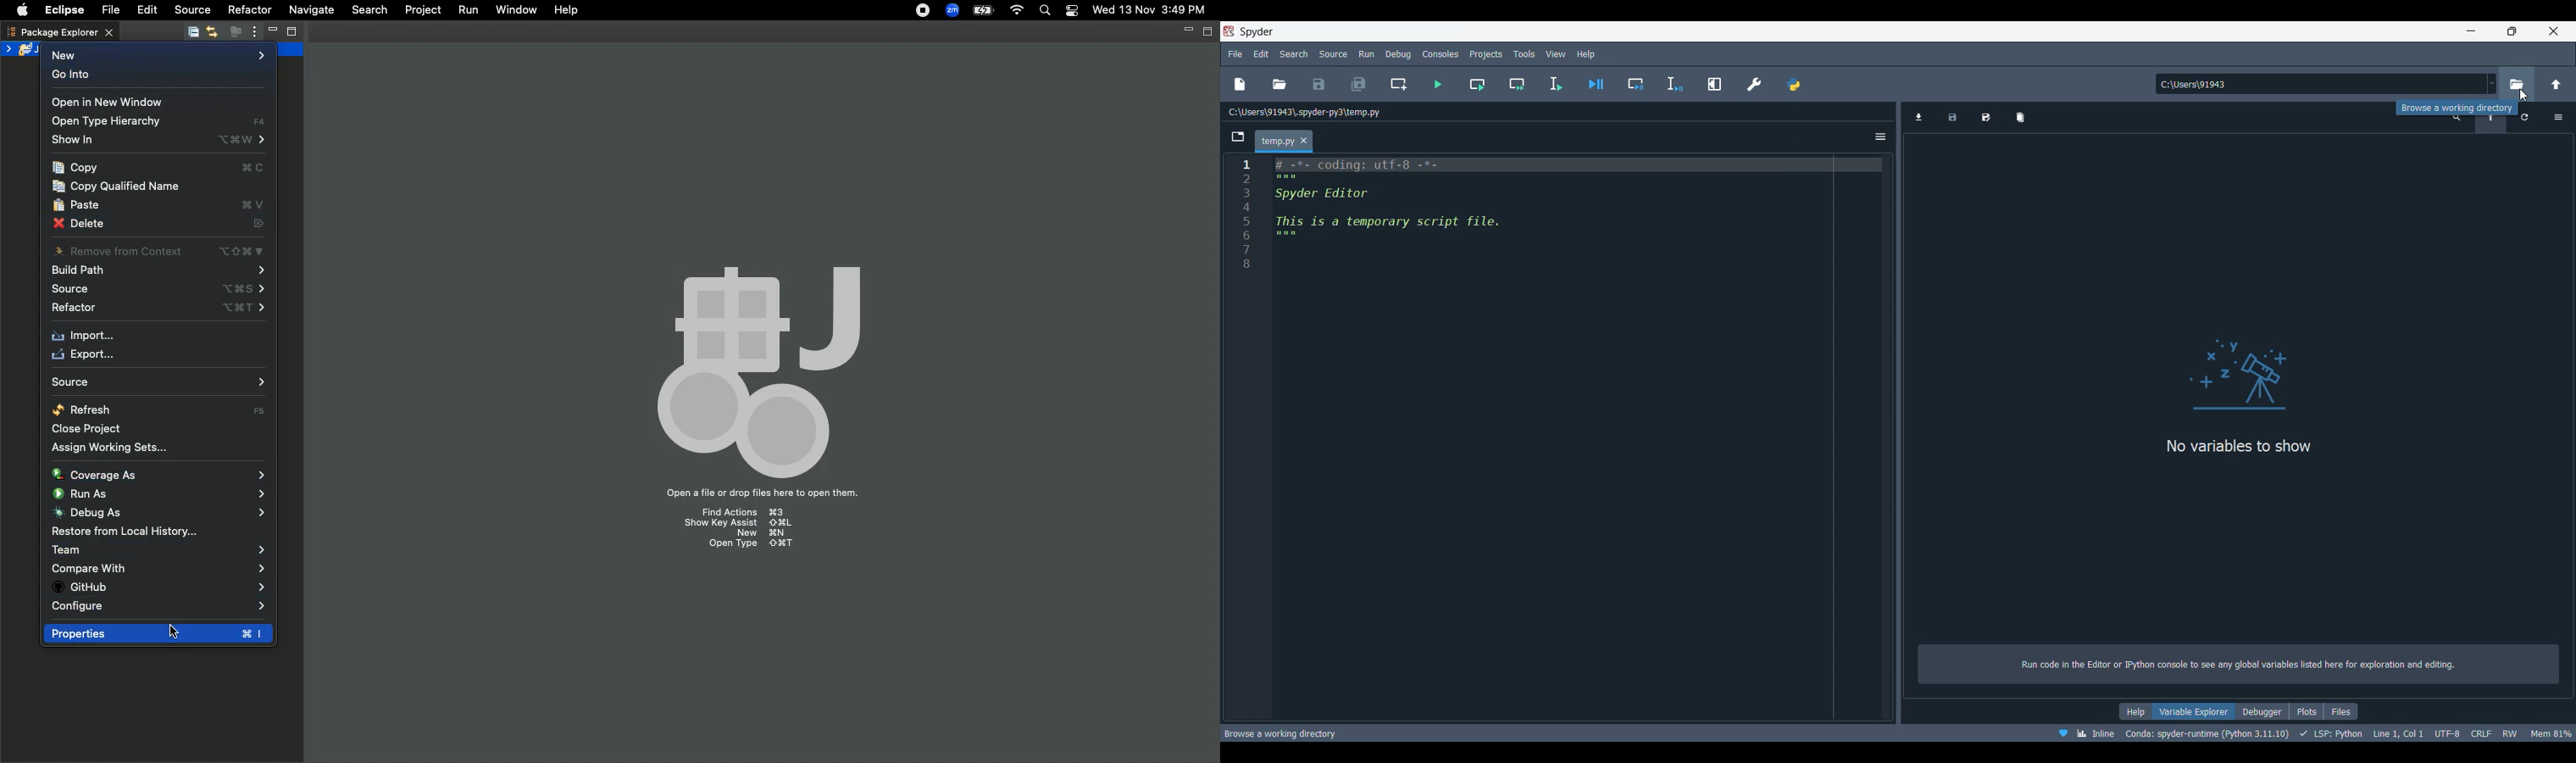 The width and height of the screenshot is (2576, 784). I want to click on Close, so click(2553, 31).